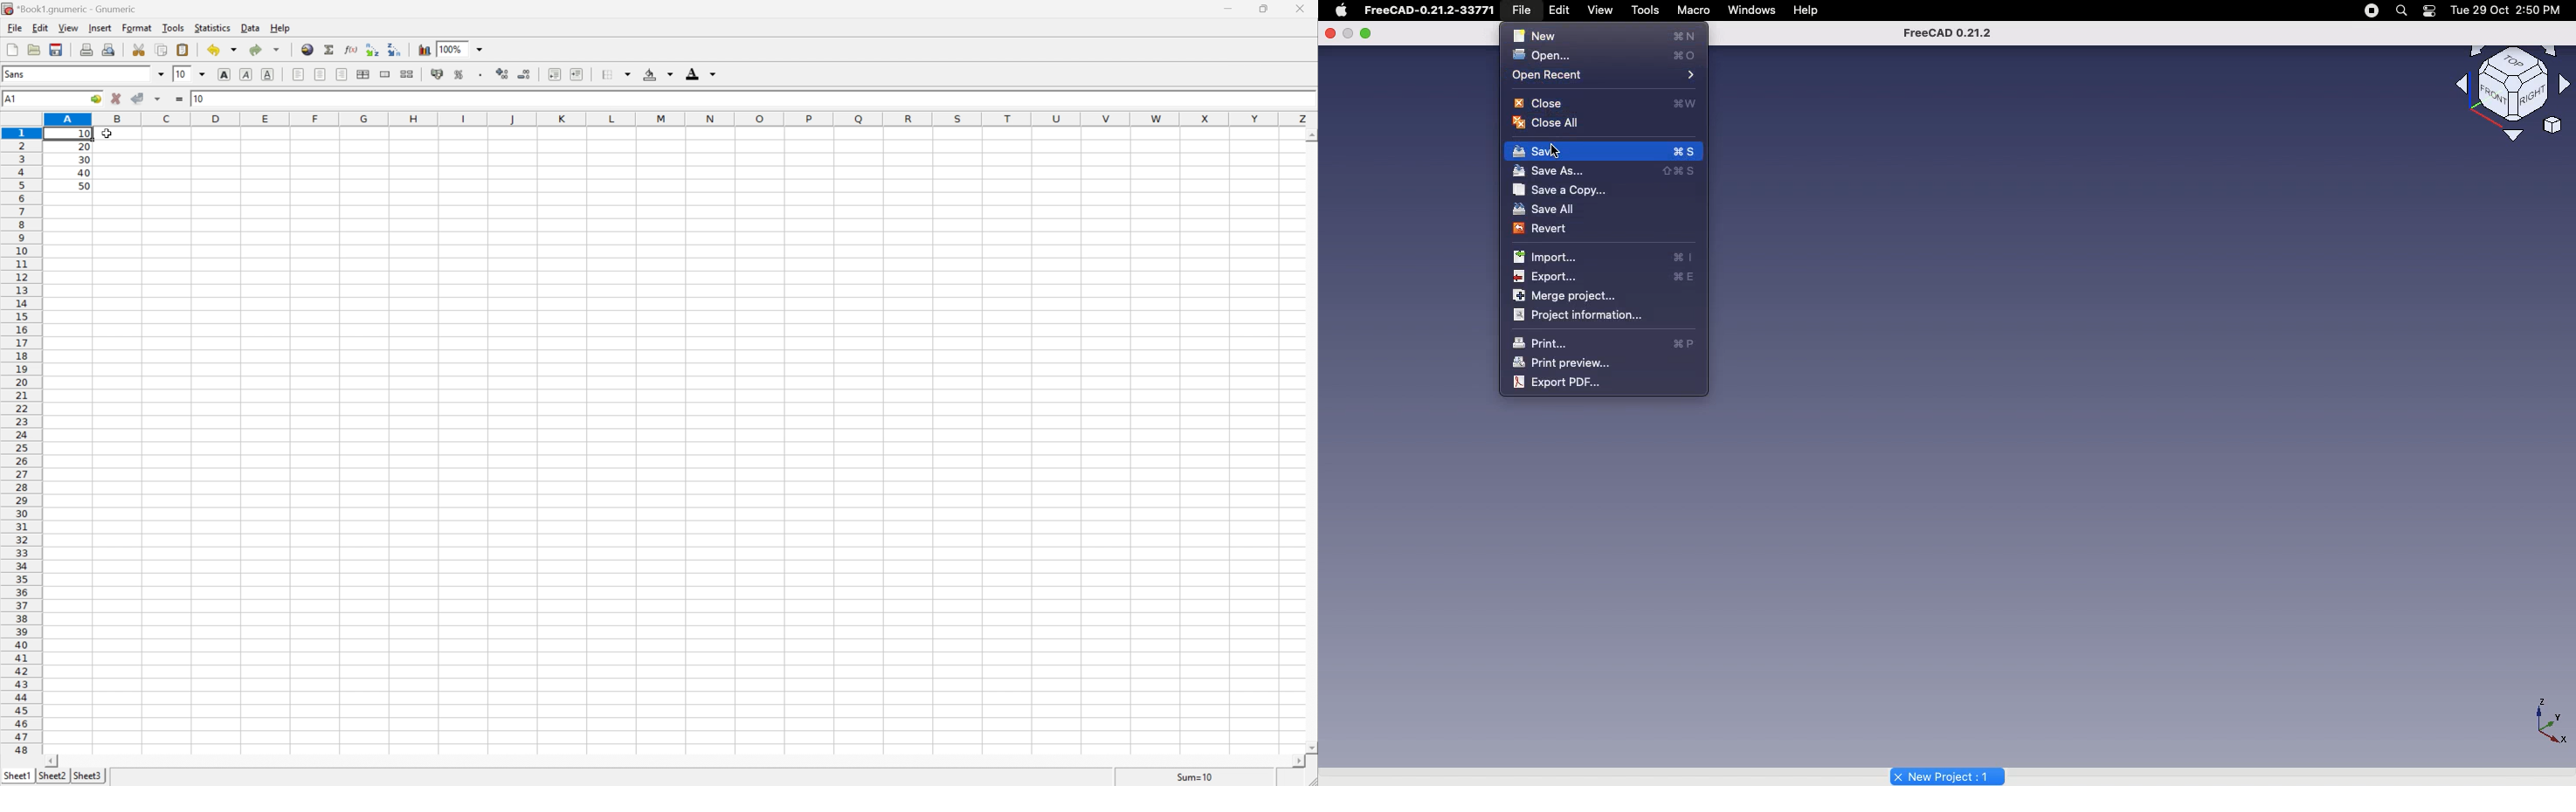 The height and width of the screenshot is (812, 2576). I want to click on Insert chart, so click(426, 49).